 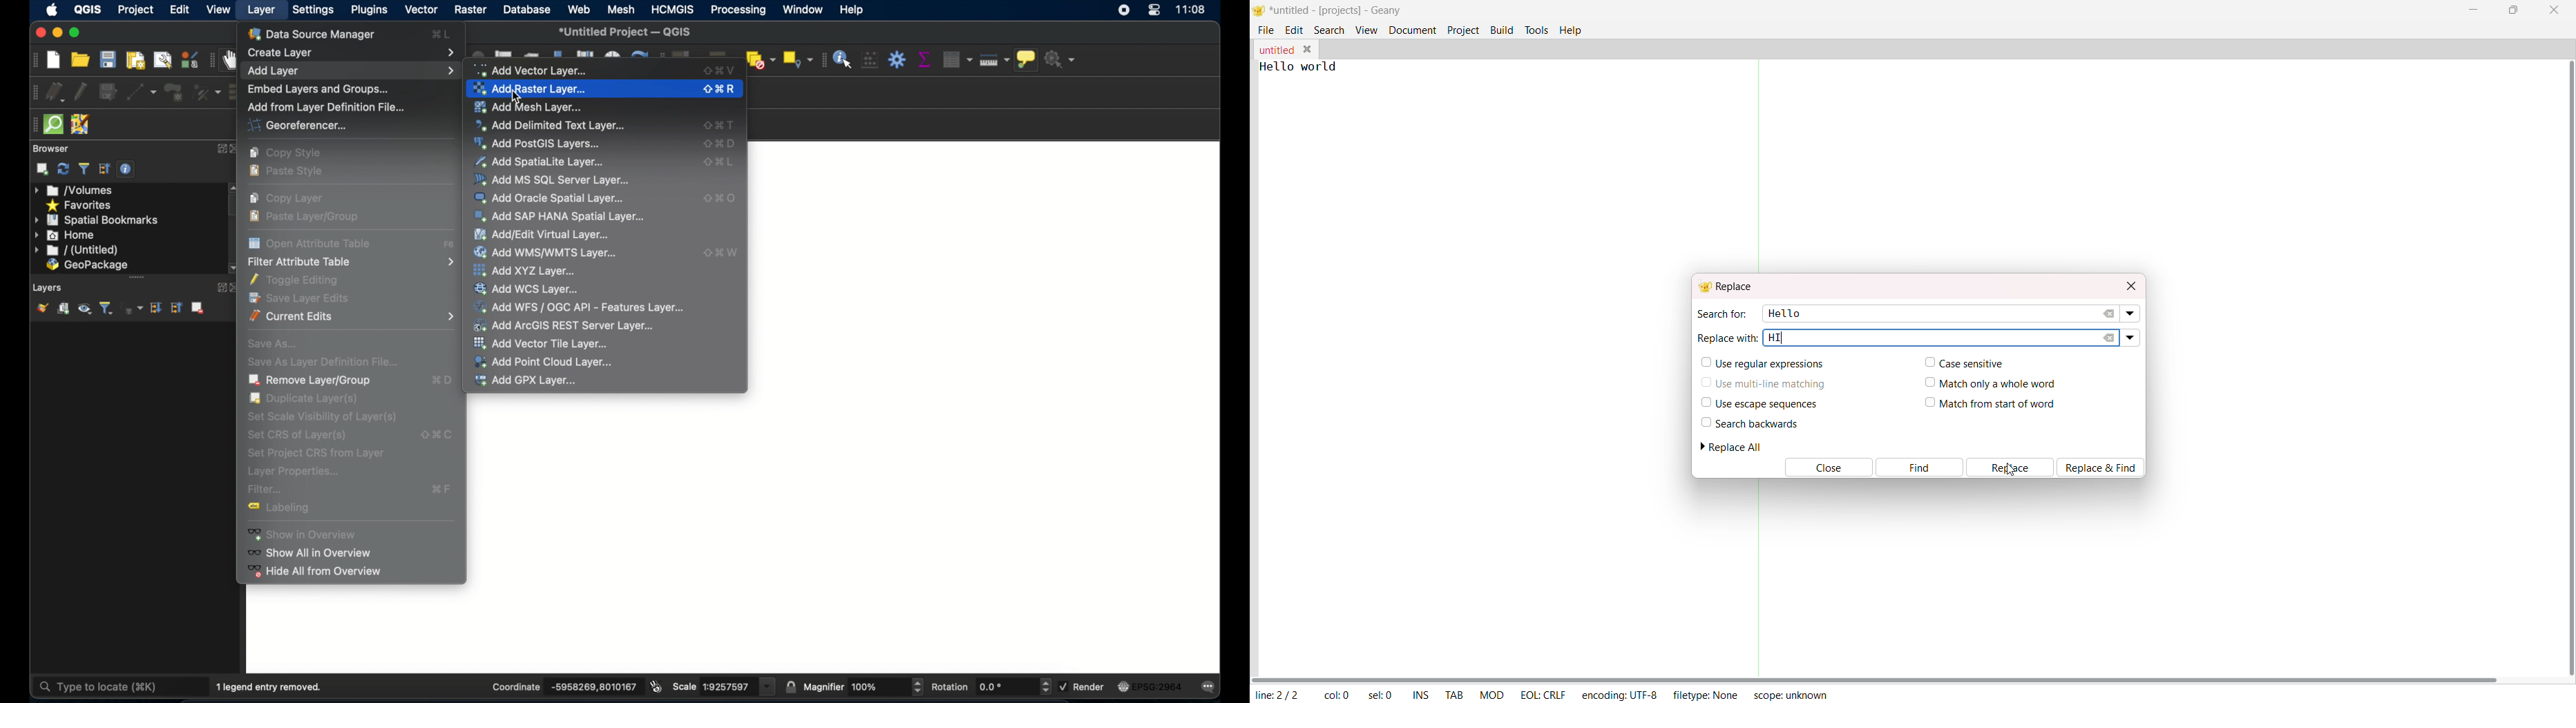 I want to click on hello, so click(x=1782, y=312).